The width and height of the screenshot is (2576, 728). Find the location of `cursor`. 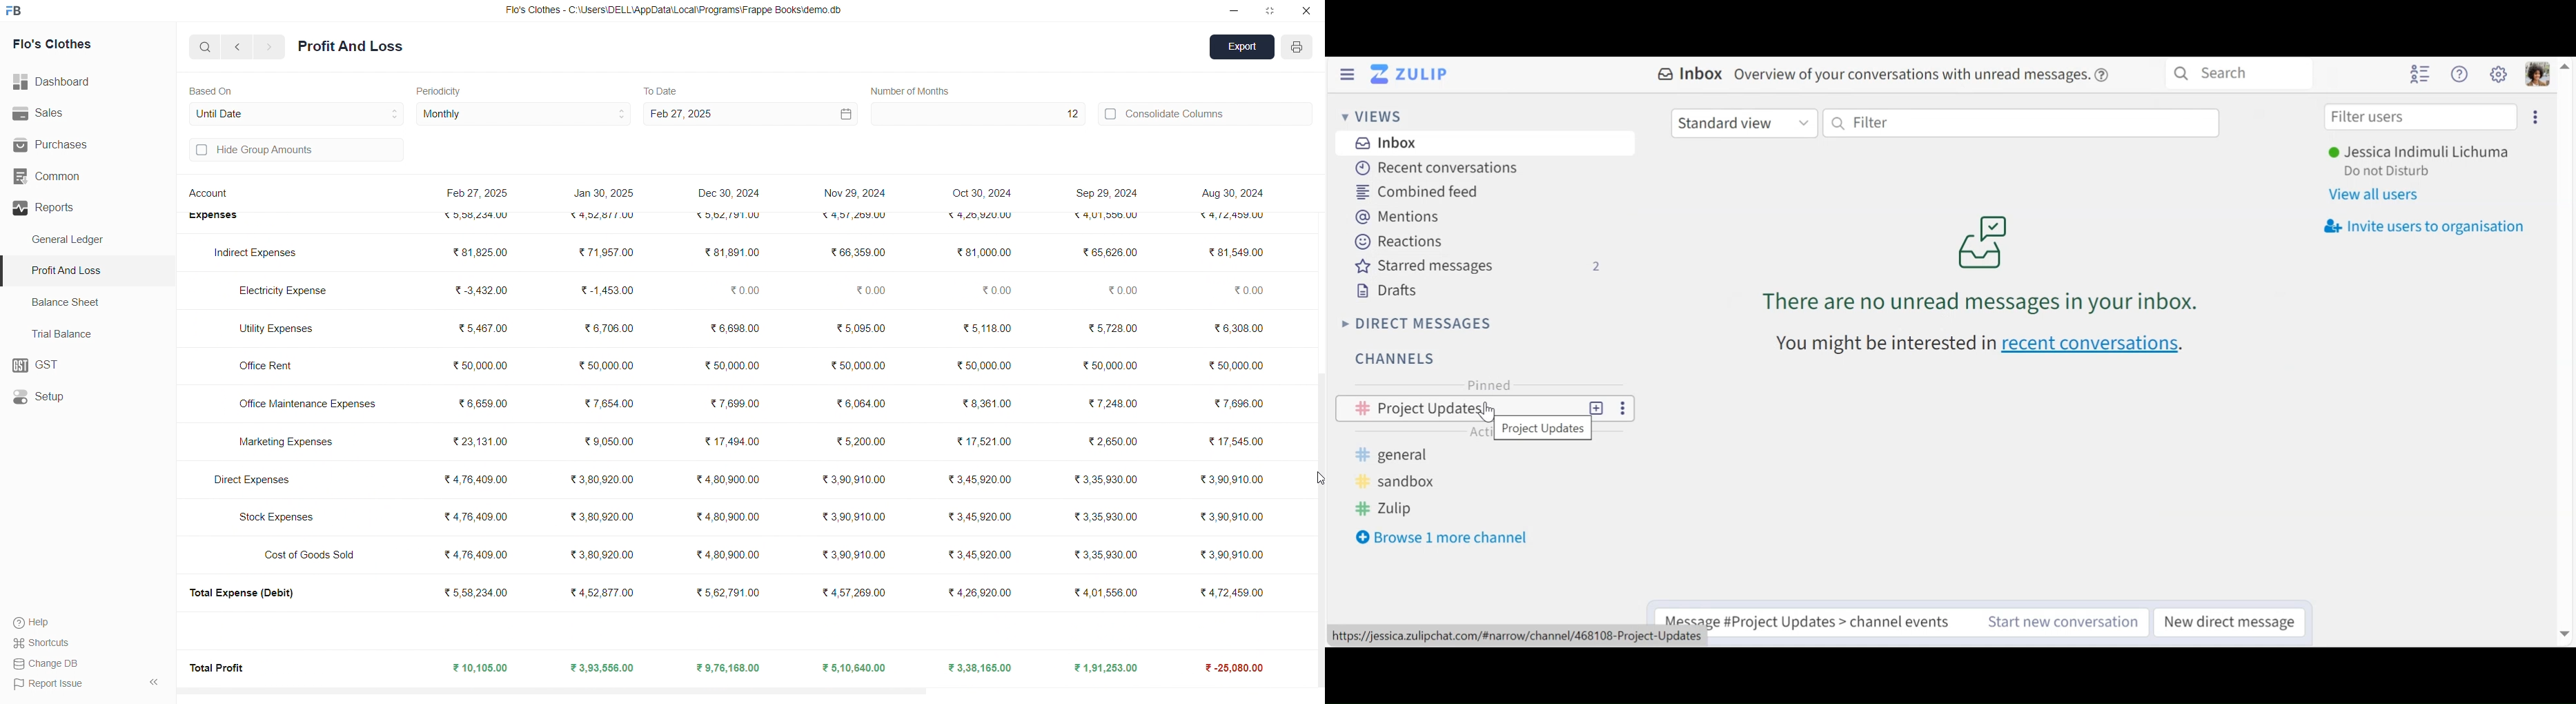

cursor is located at coordinates (1491, 413).